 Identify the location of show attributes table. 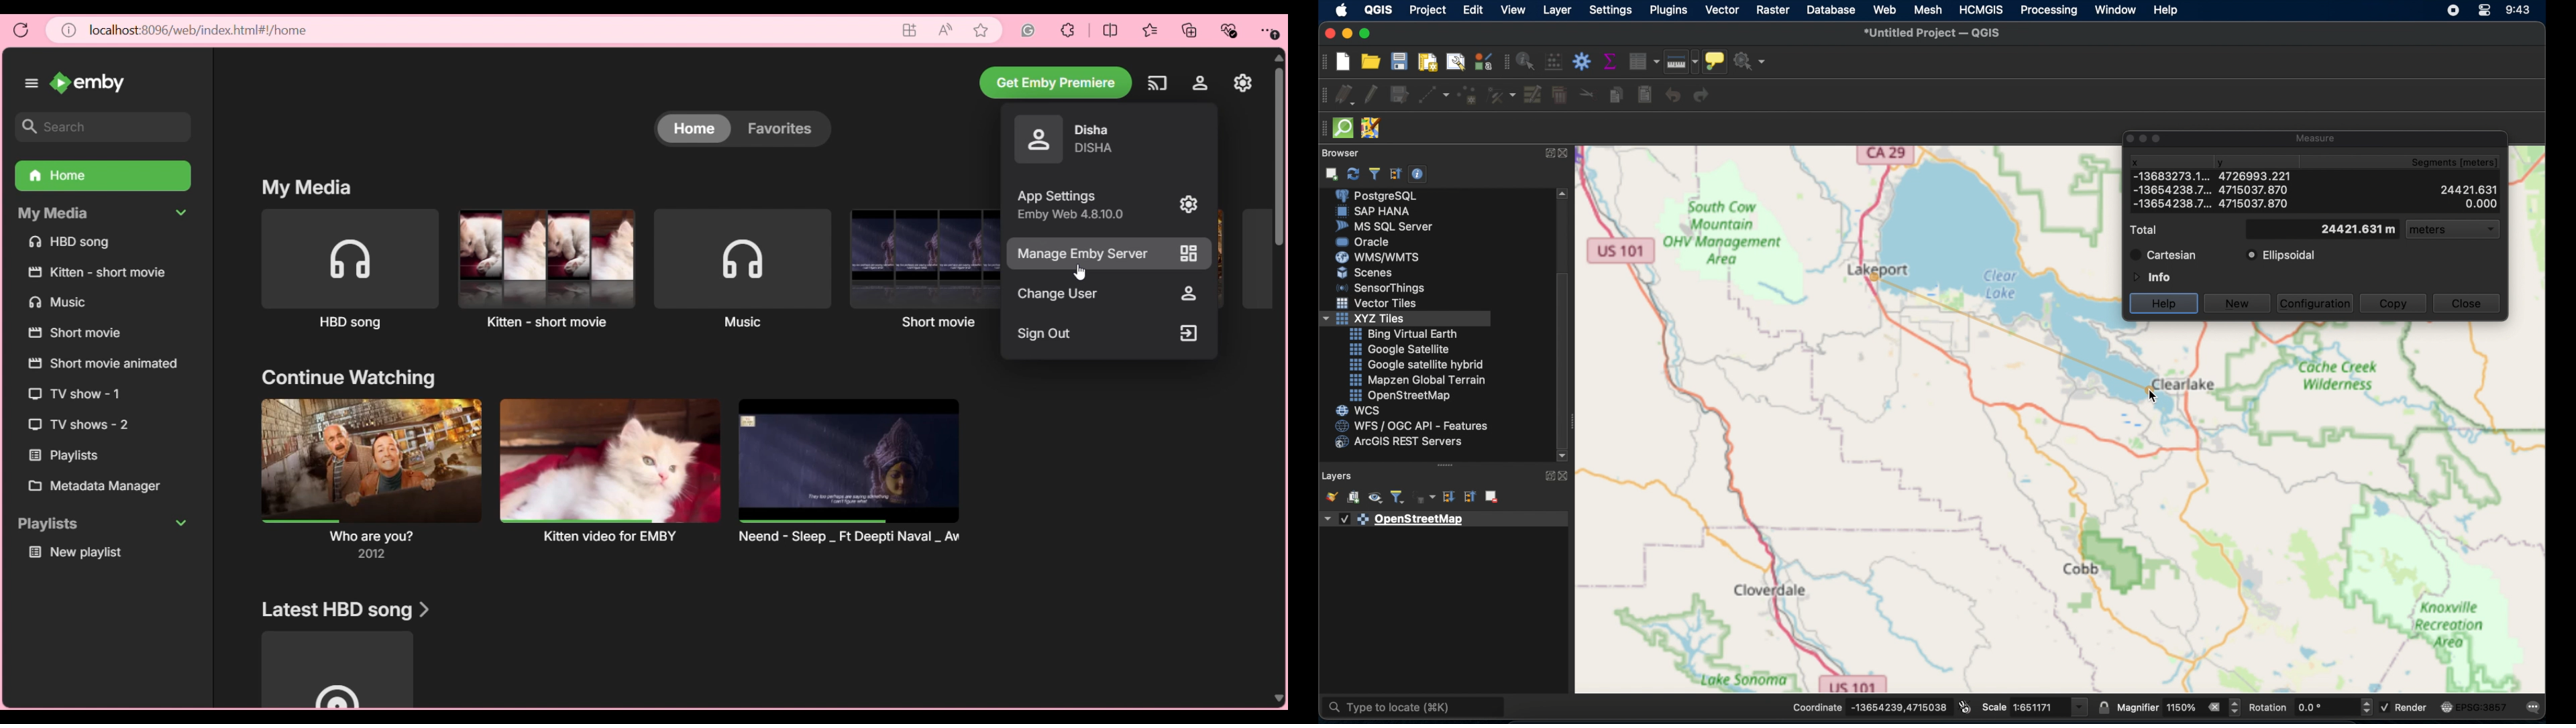
(1644, 61).